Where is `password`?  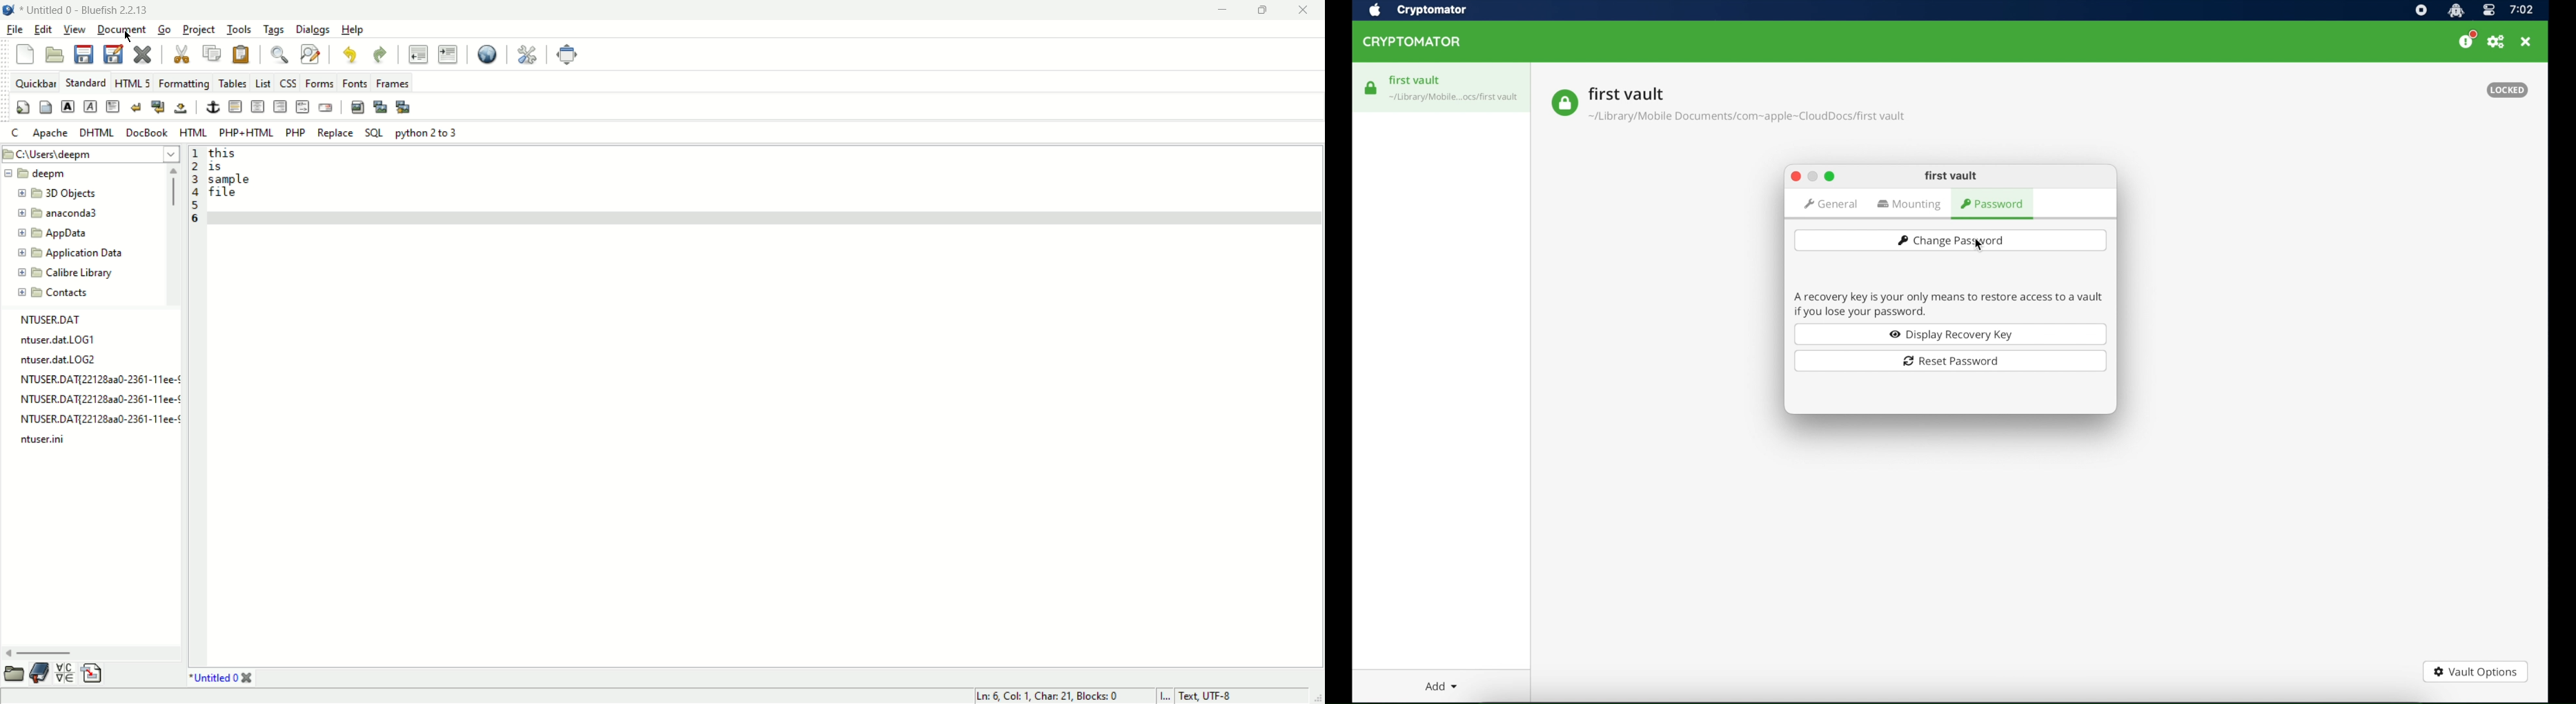
password is located at coordinates (1994, 205).